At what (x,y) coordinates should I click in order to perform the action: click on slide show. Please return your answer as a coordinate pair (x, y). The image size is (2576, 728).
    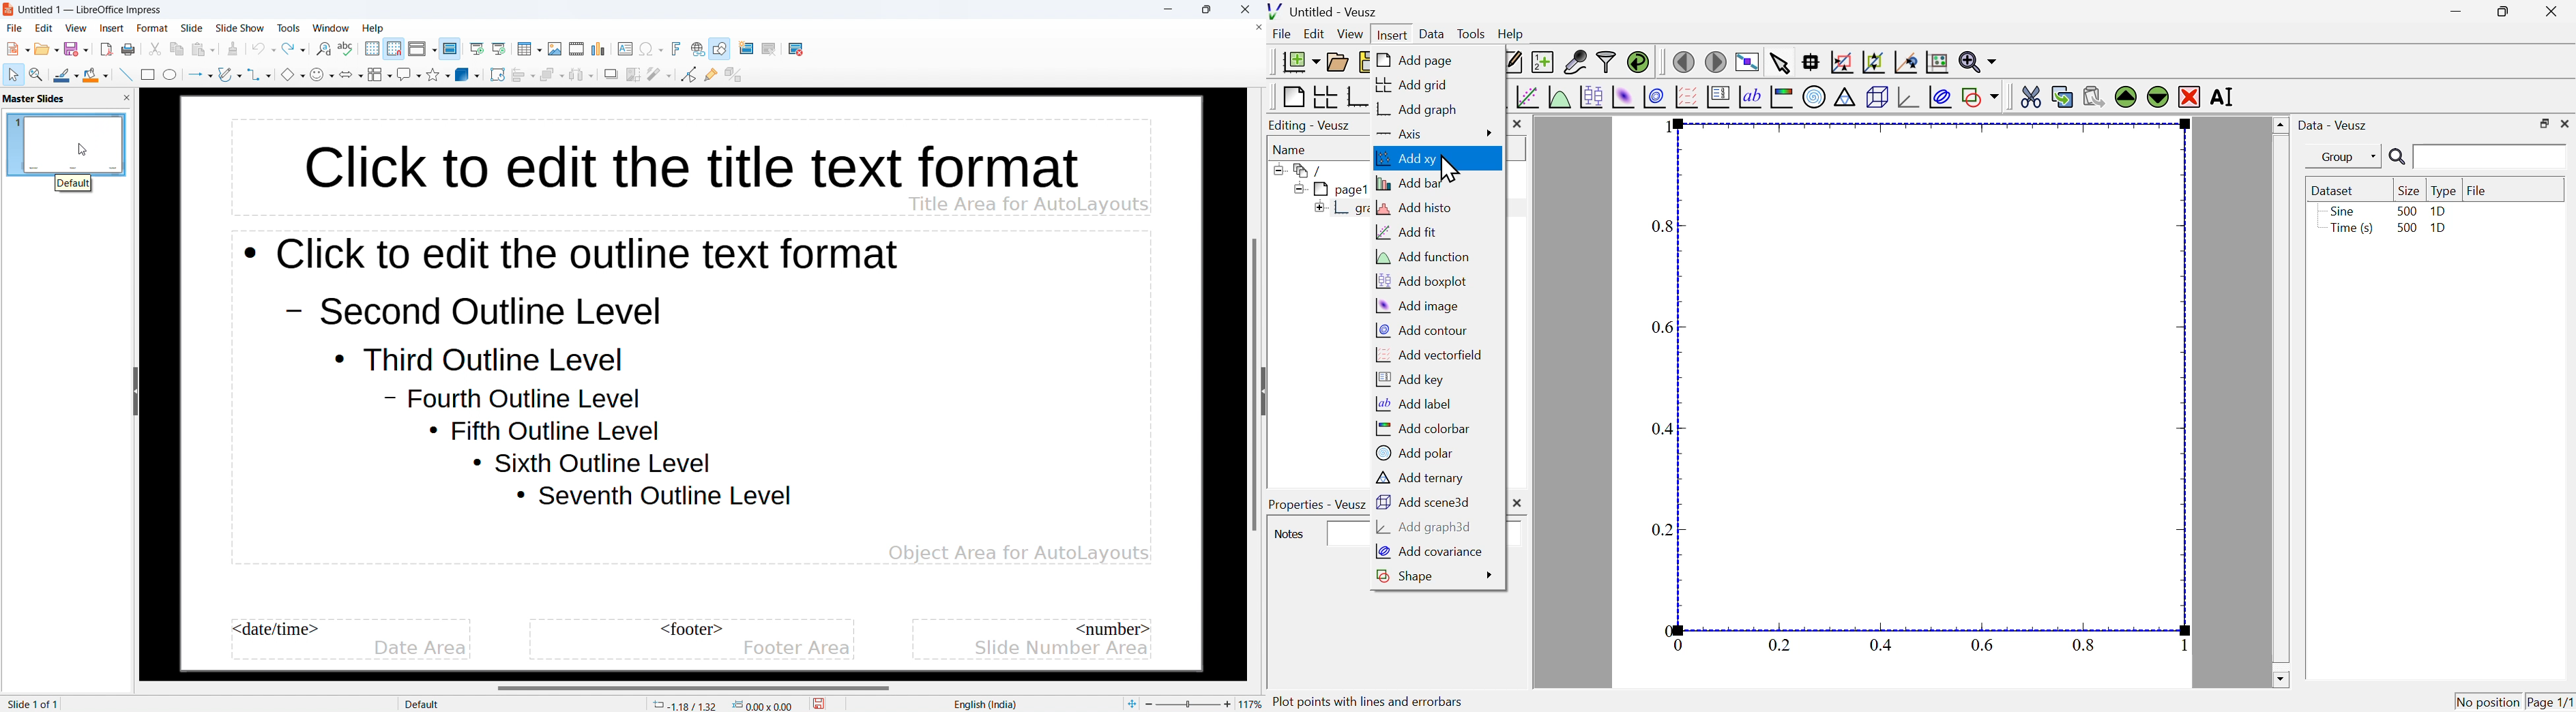
    Looking at the image, I should click on (240, 28).